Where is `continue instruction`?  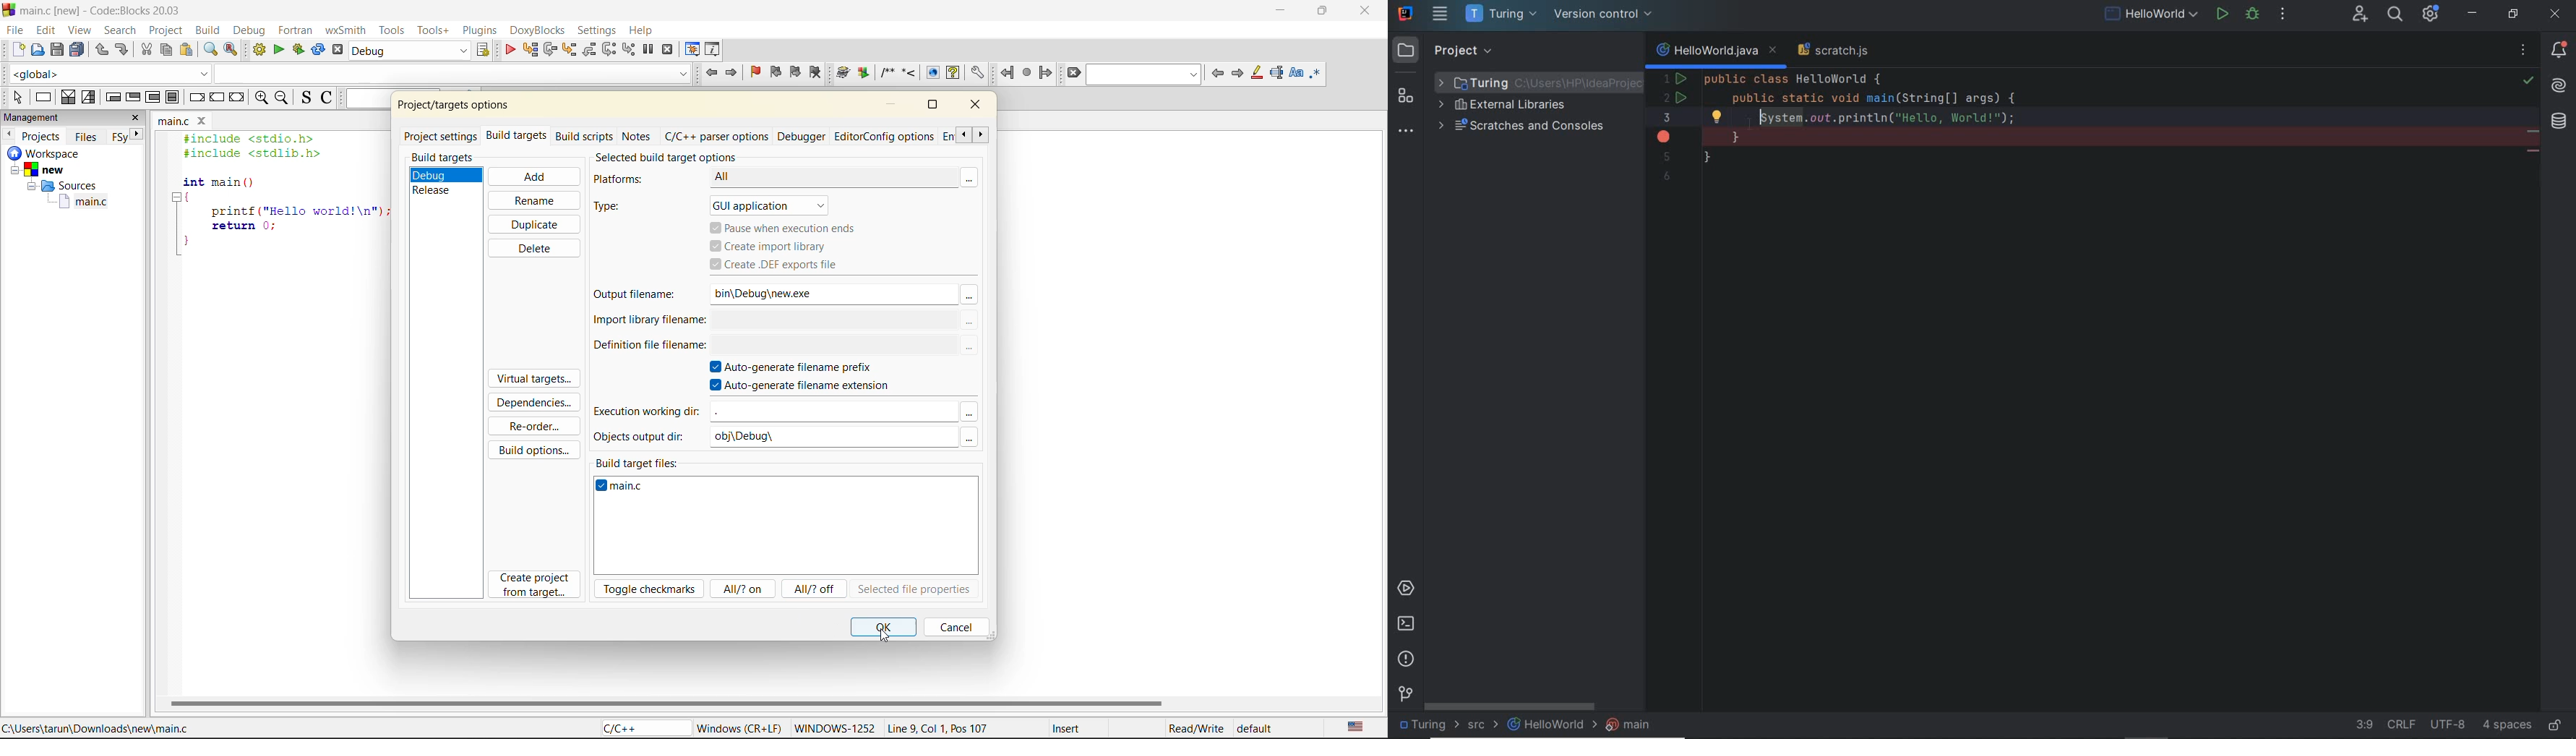 continue instruction is located at coordinates (217, 98).